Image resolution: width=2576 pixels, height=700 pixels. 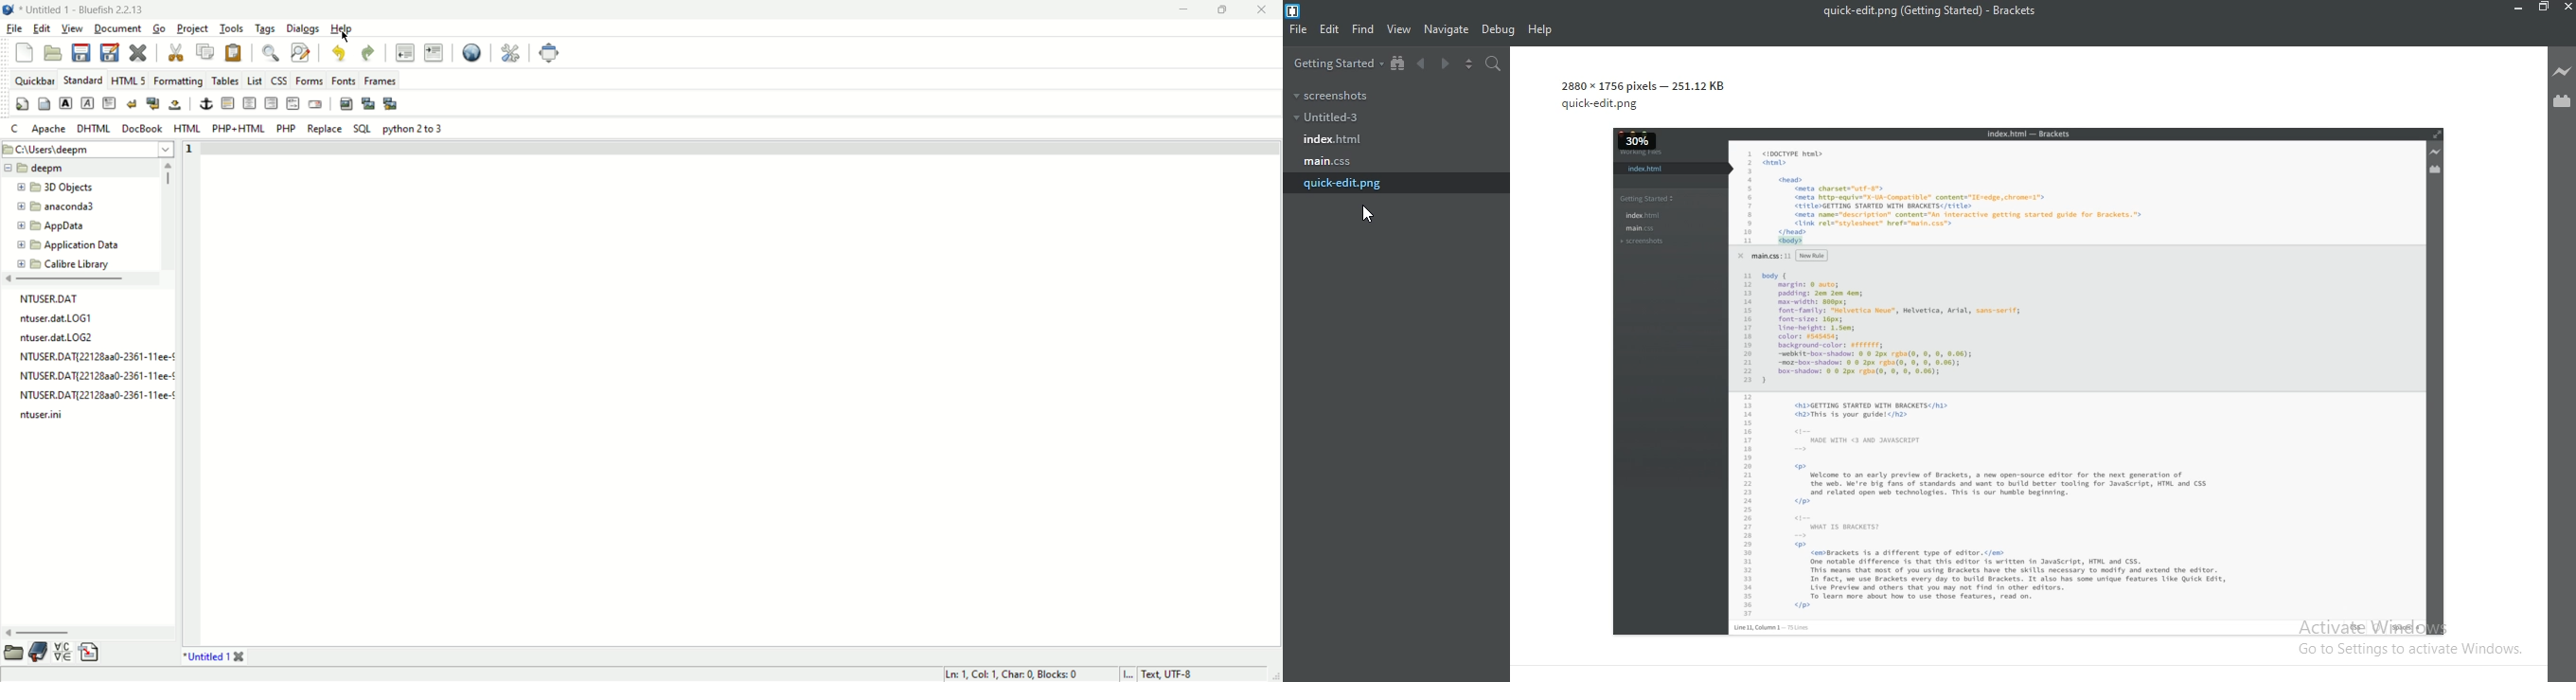 I want to click on index.html, so click(x=1330, y=140).